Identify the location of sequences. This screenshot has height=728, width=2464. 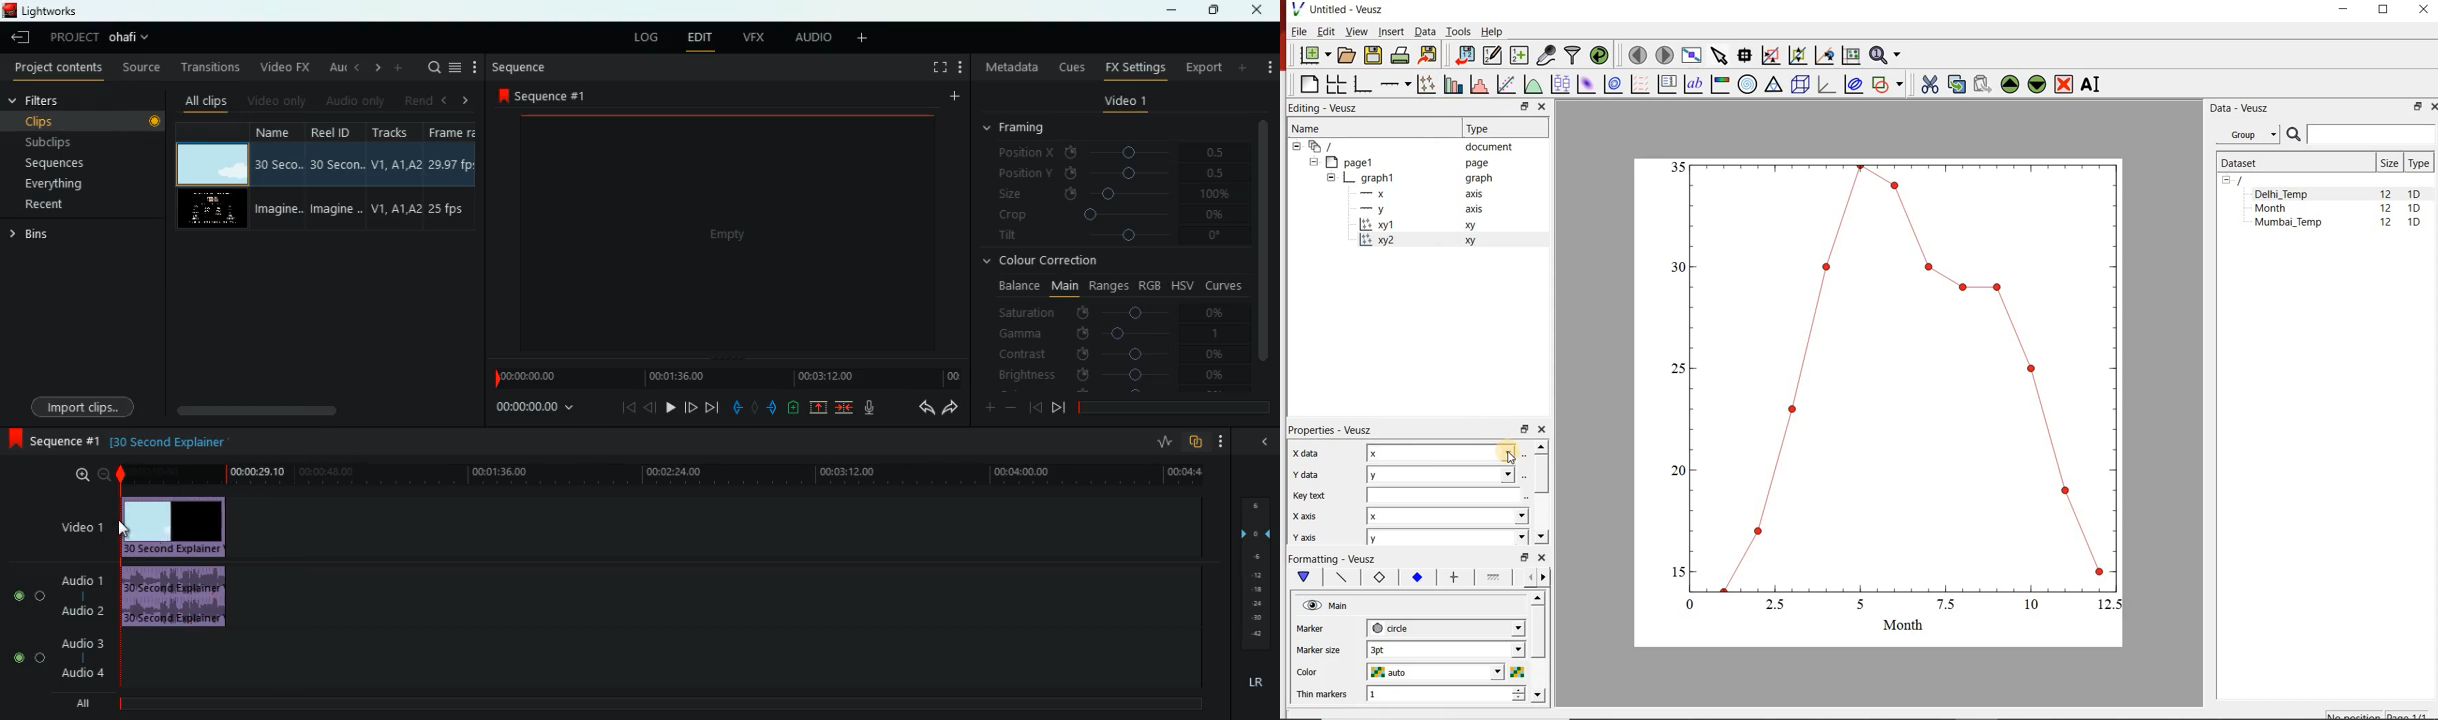
(66, 165).